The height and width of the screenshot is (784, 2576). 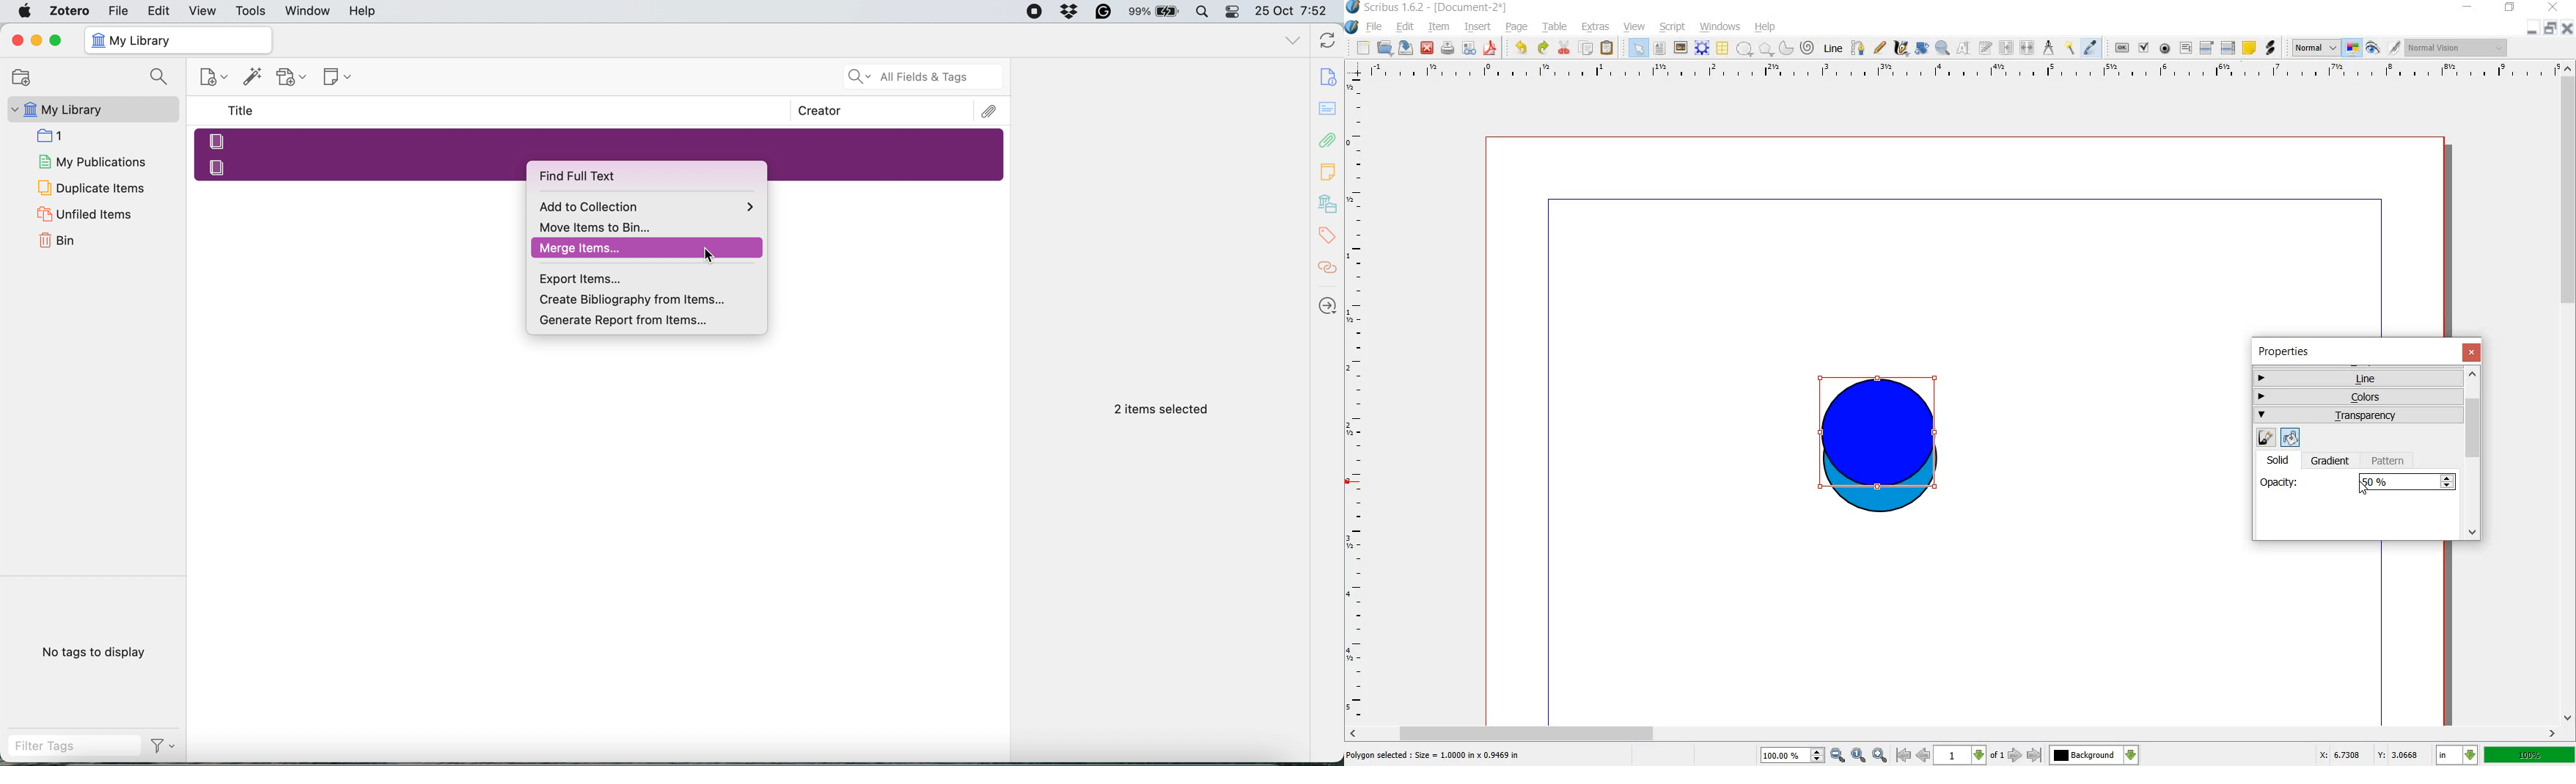 What do you see at coordinates (2289, 351) in the screenshot?
I see `properties` at bounding box center [2289, 351].